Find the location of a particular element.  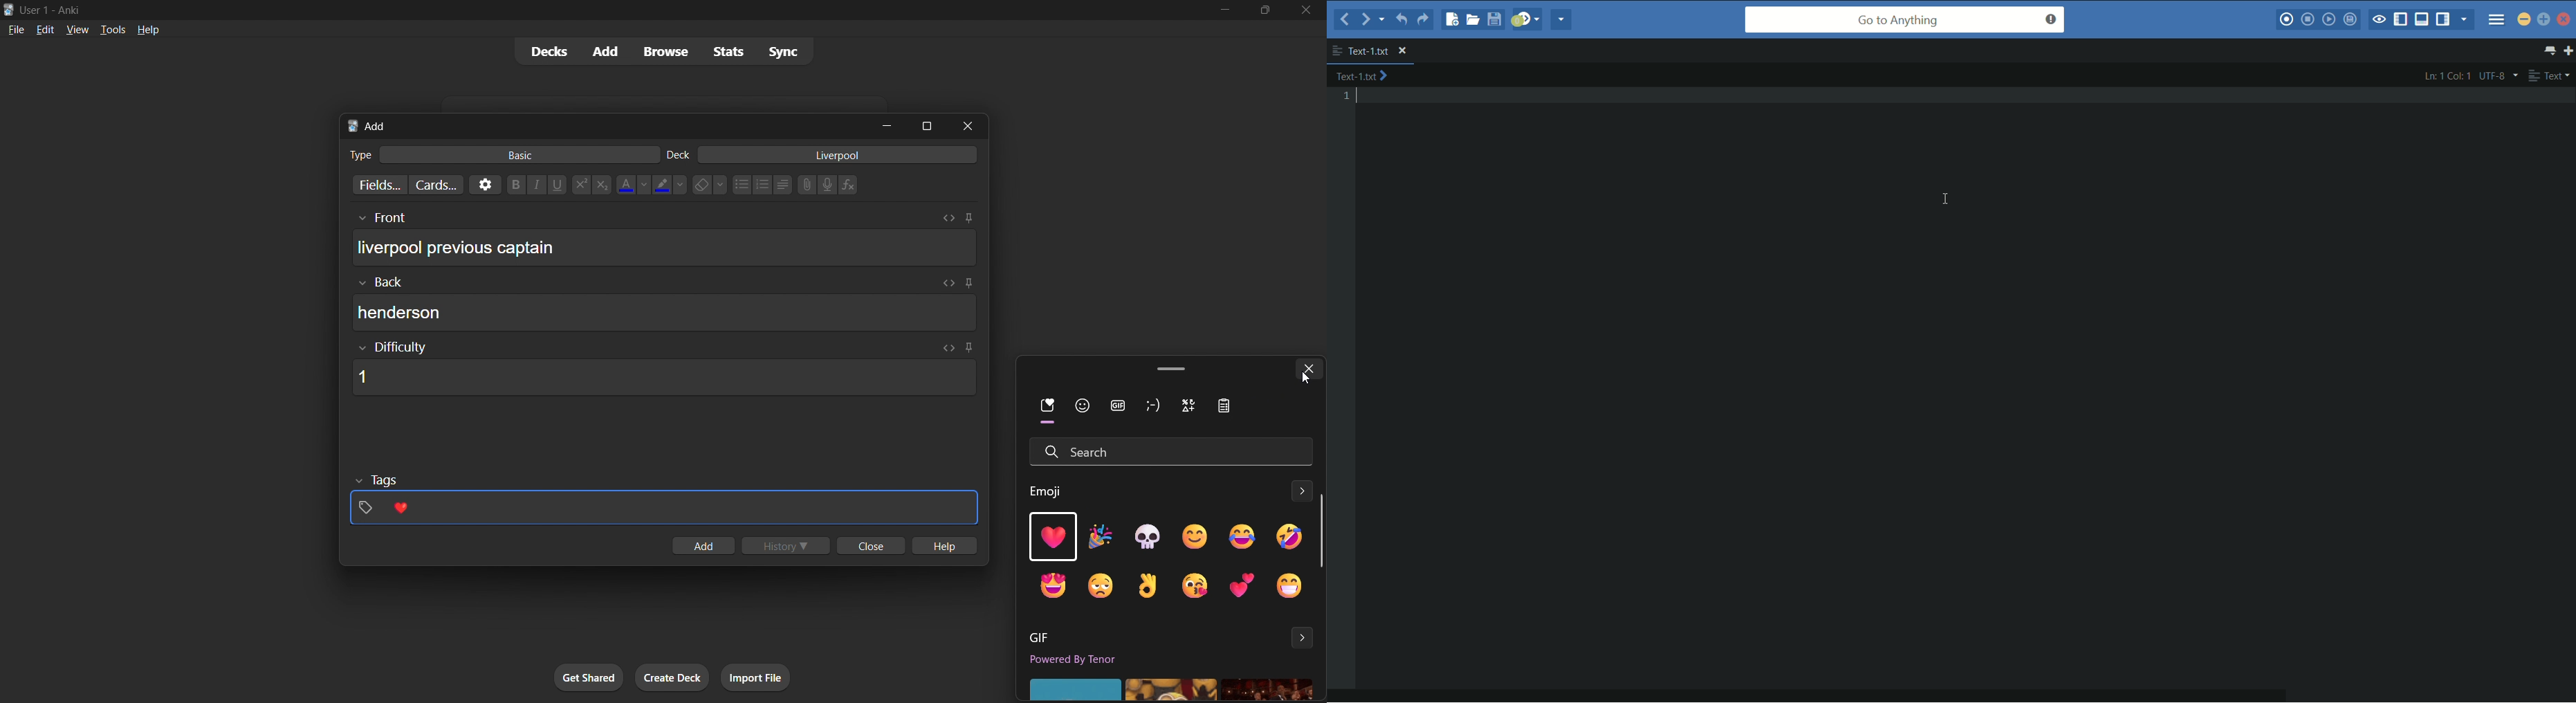

emoji is located at coordinates (1292, 586).